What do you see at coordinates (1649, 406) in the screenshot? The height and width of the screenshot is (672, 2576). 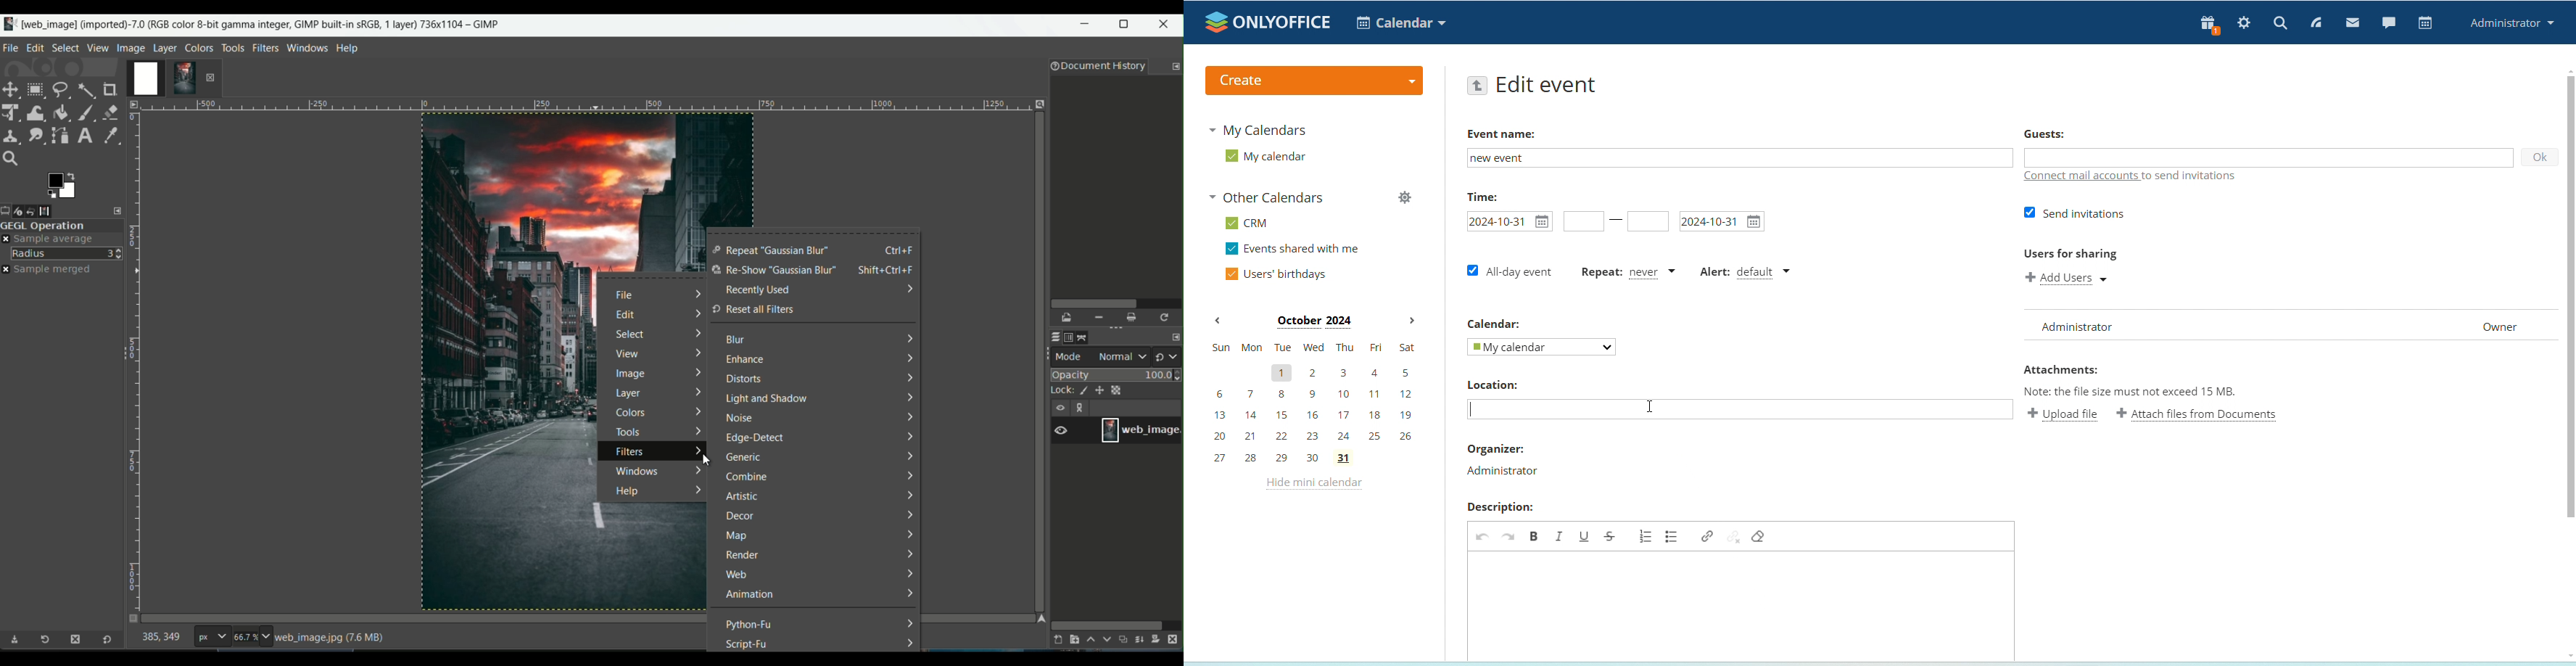 I see `cursor` at bounding box center [1649, 406].